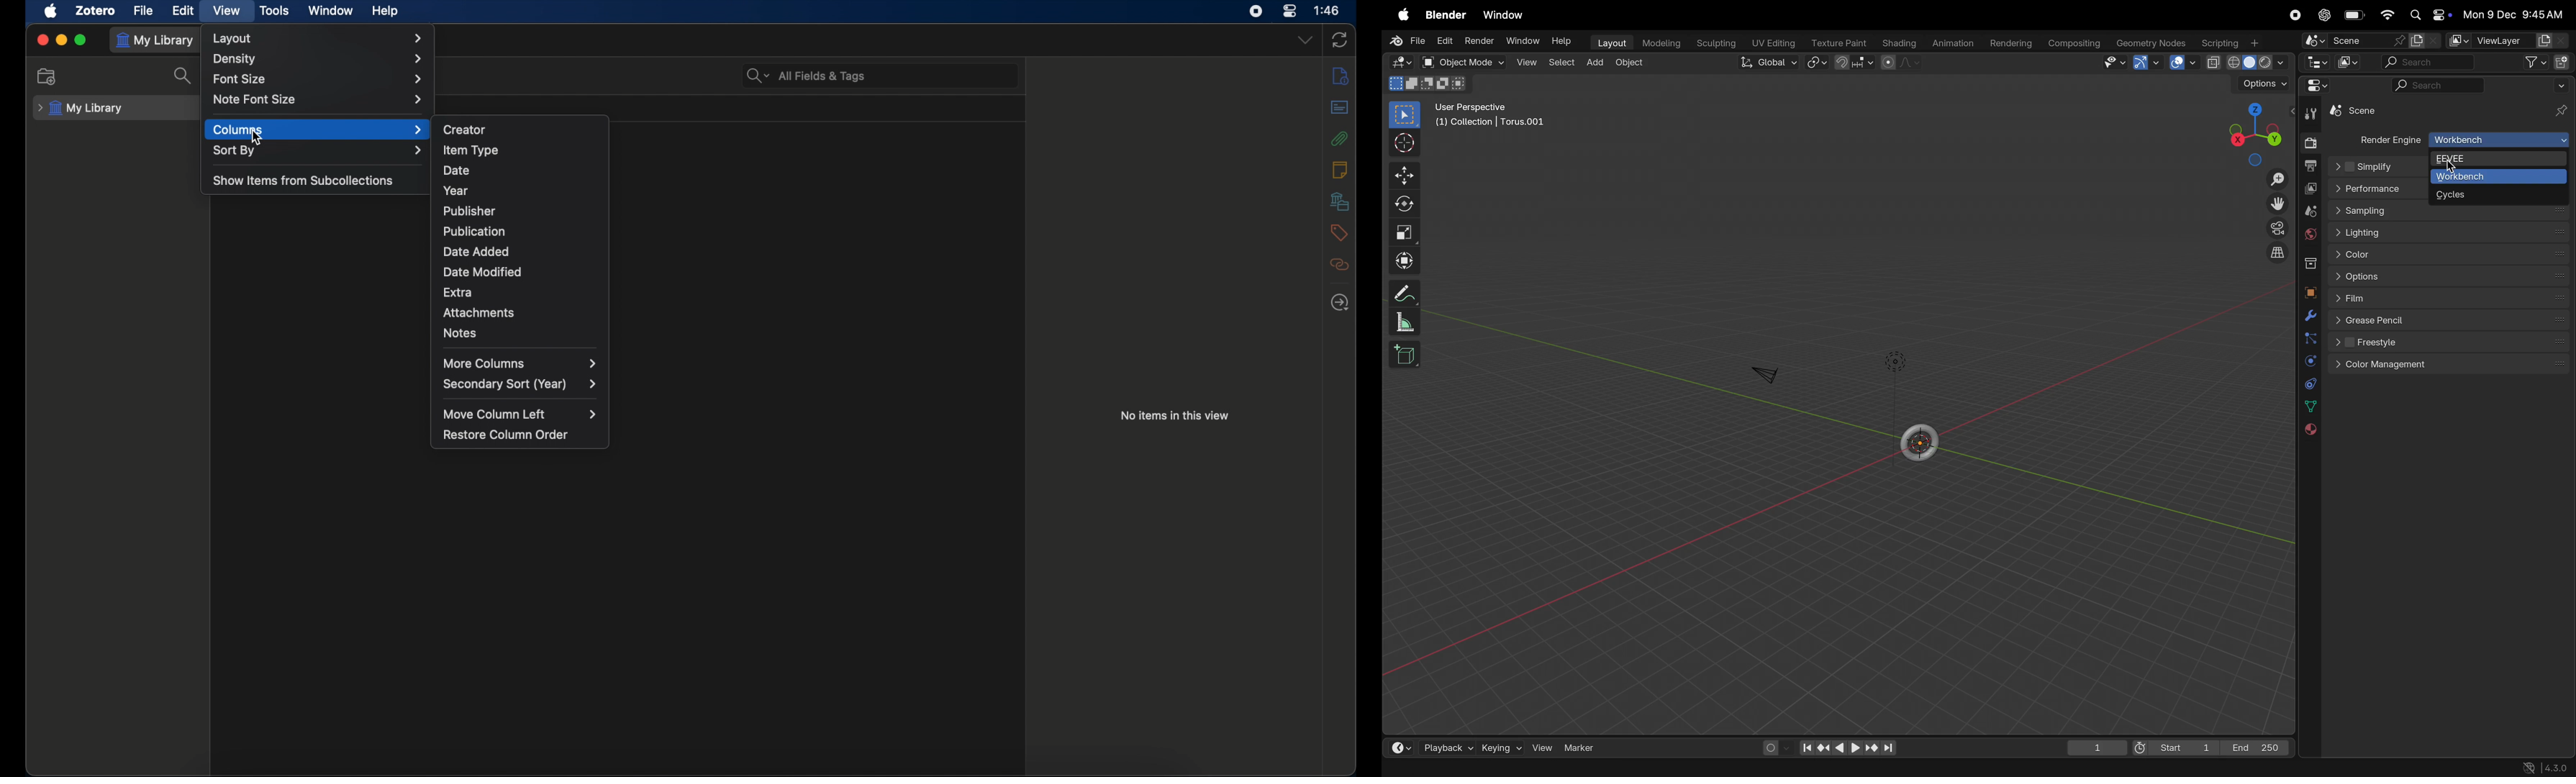 The image size is (2576, 784). I want to click on notes, so click(1340, 169).